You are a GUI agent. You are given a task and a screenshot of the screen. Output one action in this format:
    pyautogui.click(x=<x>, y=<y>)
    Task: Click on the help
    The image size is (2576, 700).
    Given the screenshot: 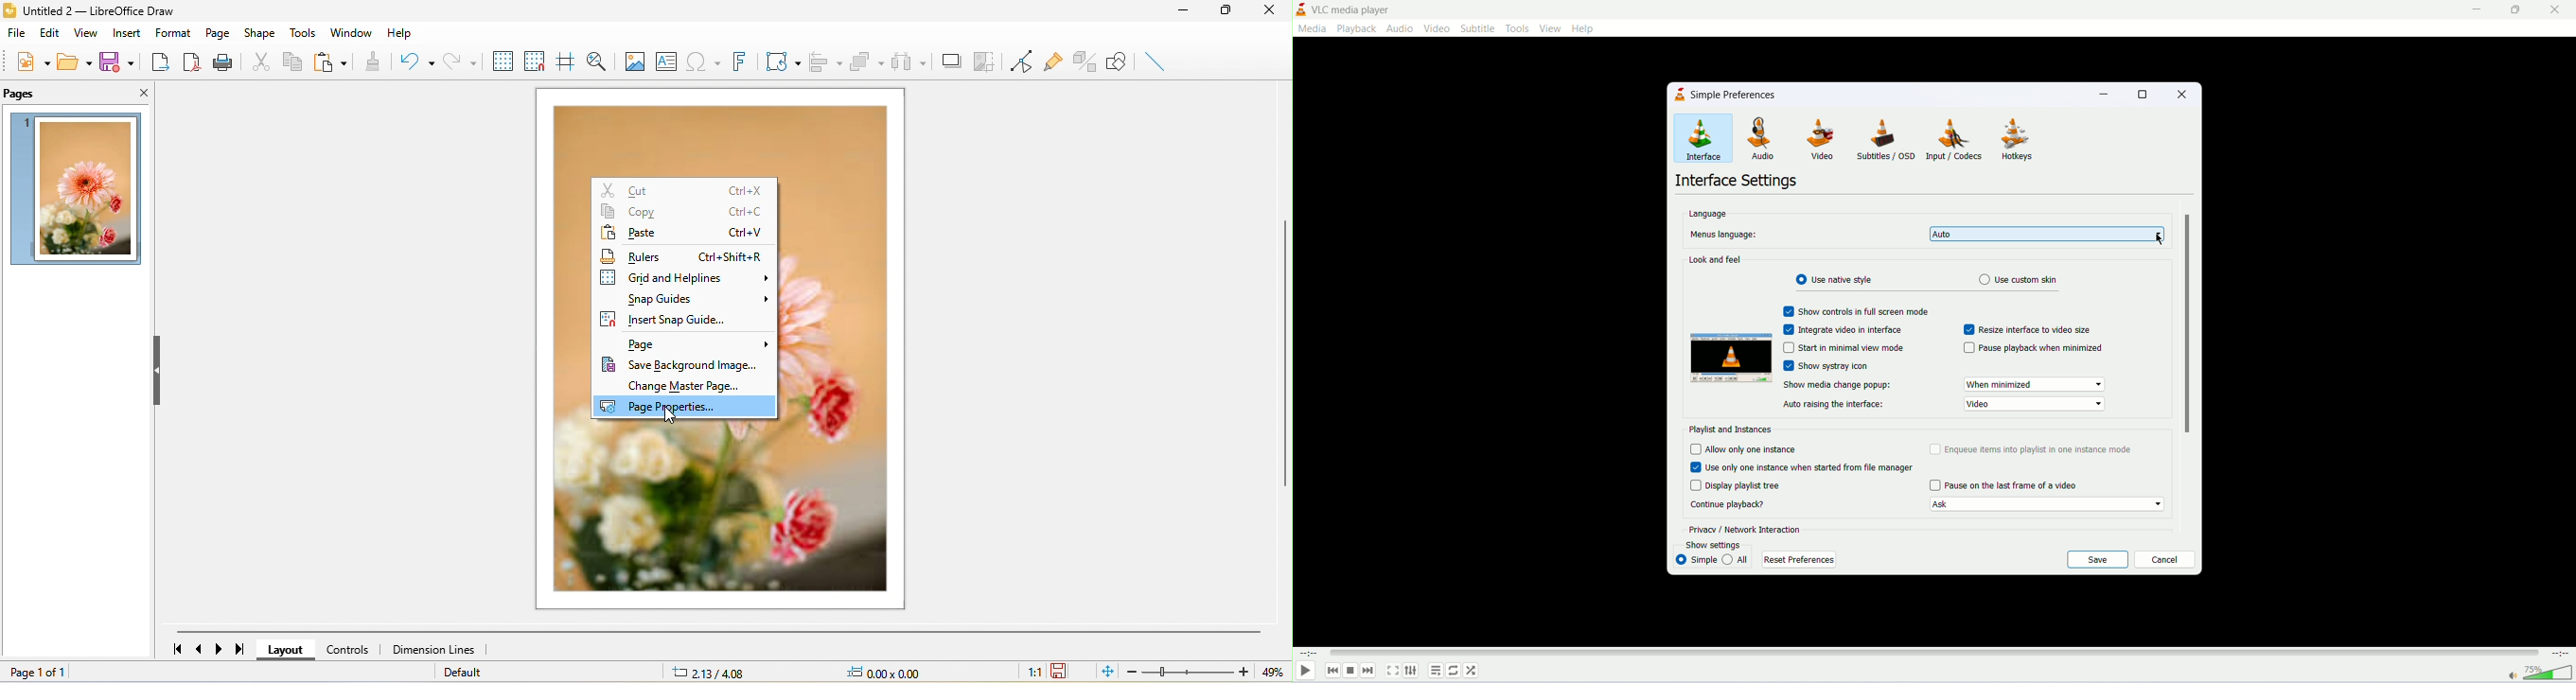 What is the action you would take?
    pyautogui.click(x=1586, y=29)
    